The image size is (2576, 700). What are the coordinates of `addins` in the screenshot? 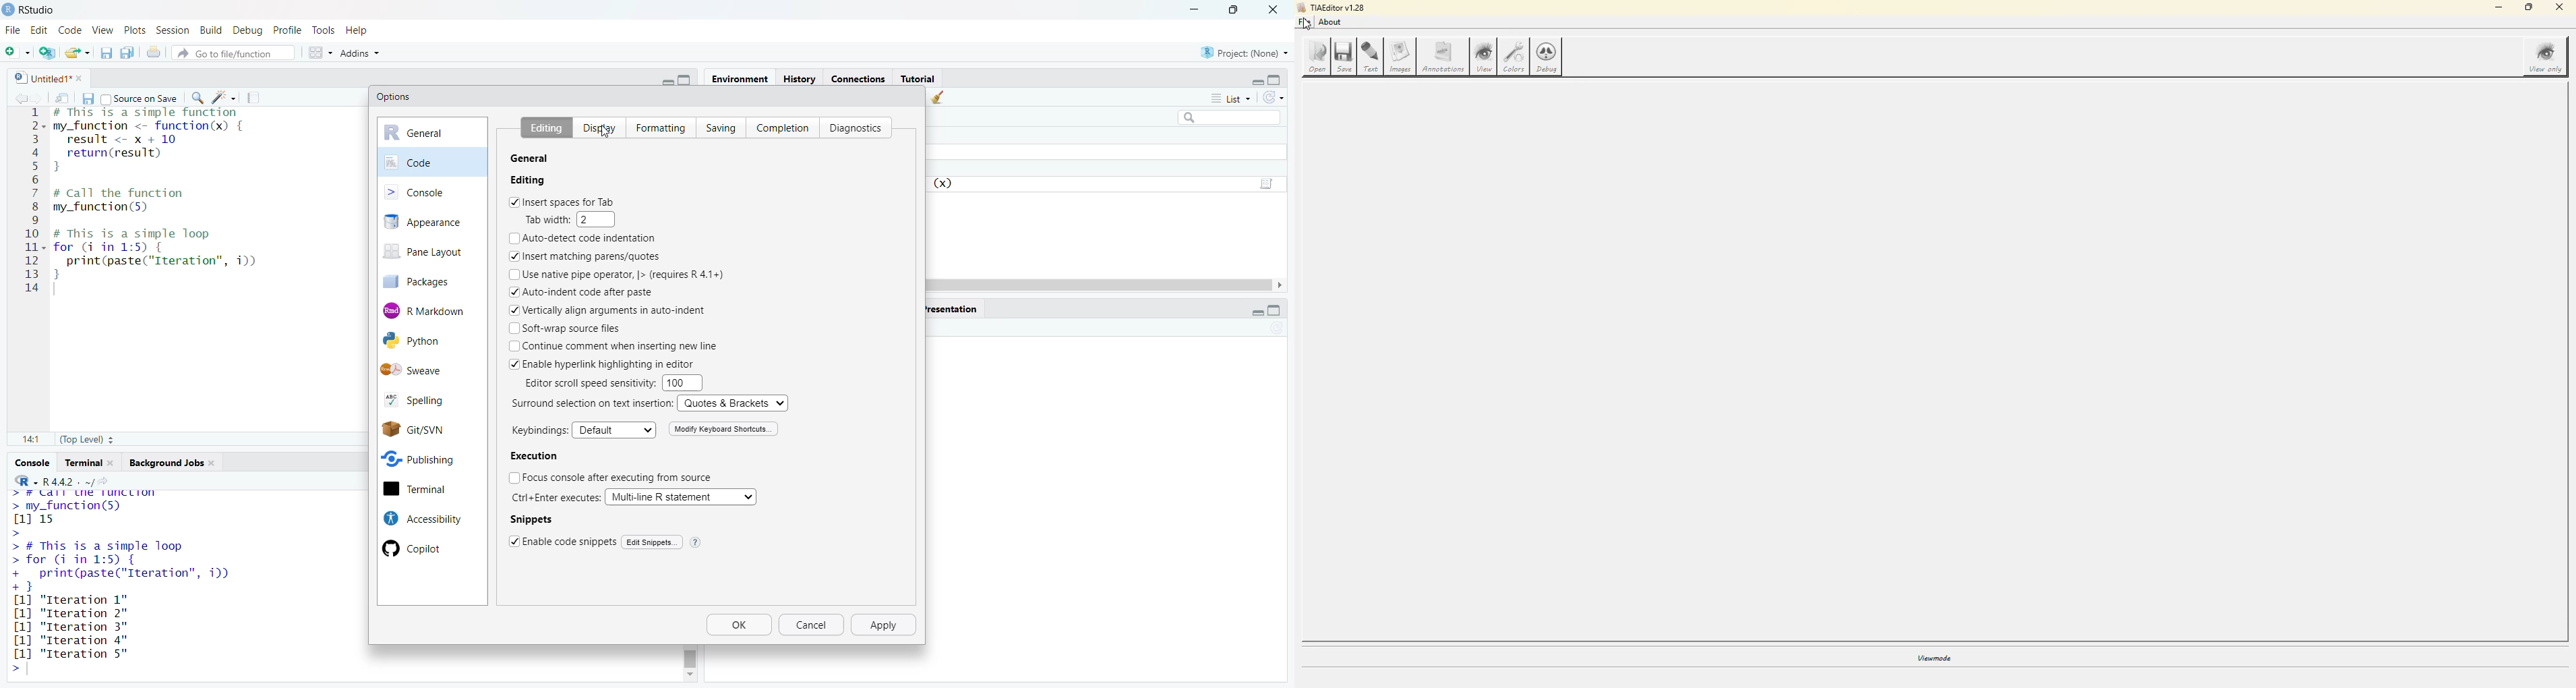 It's located at (360, 52).